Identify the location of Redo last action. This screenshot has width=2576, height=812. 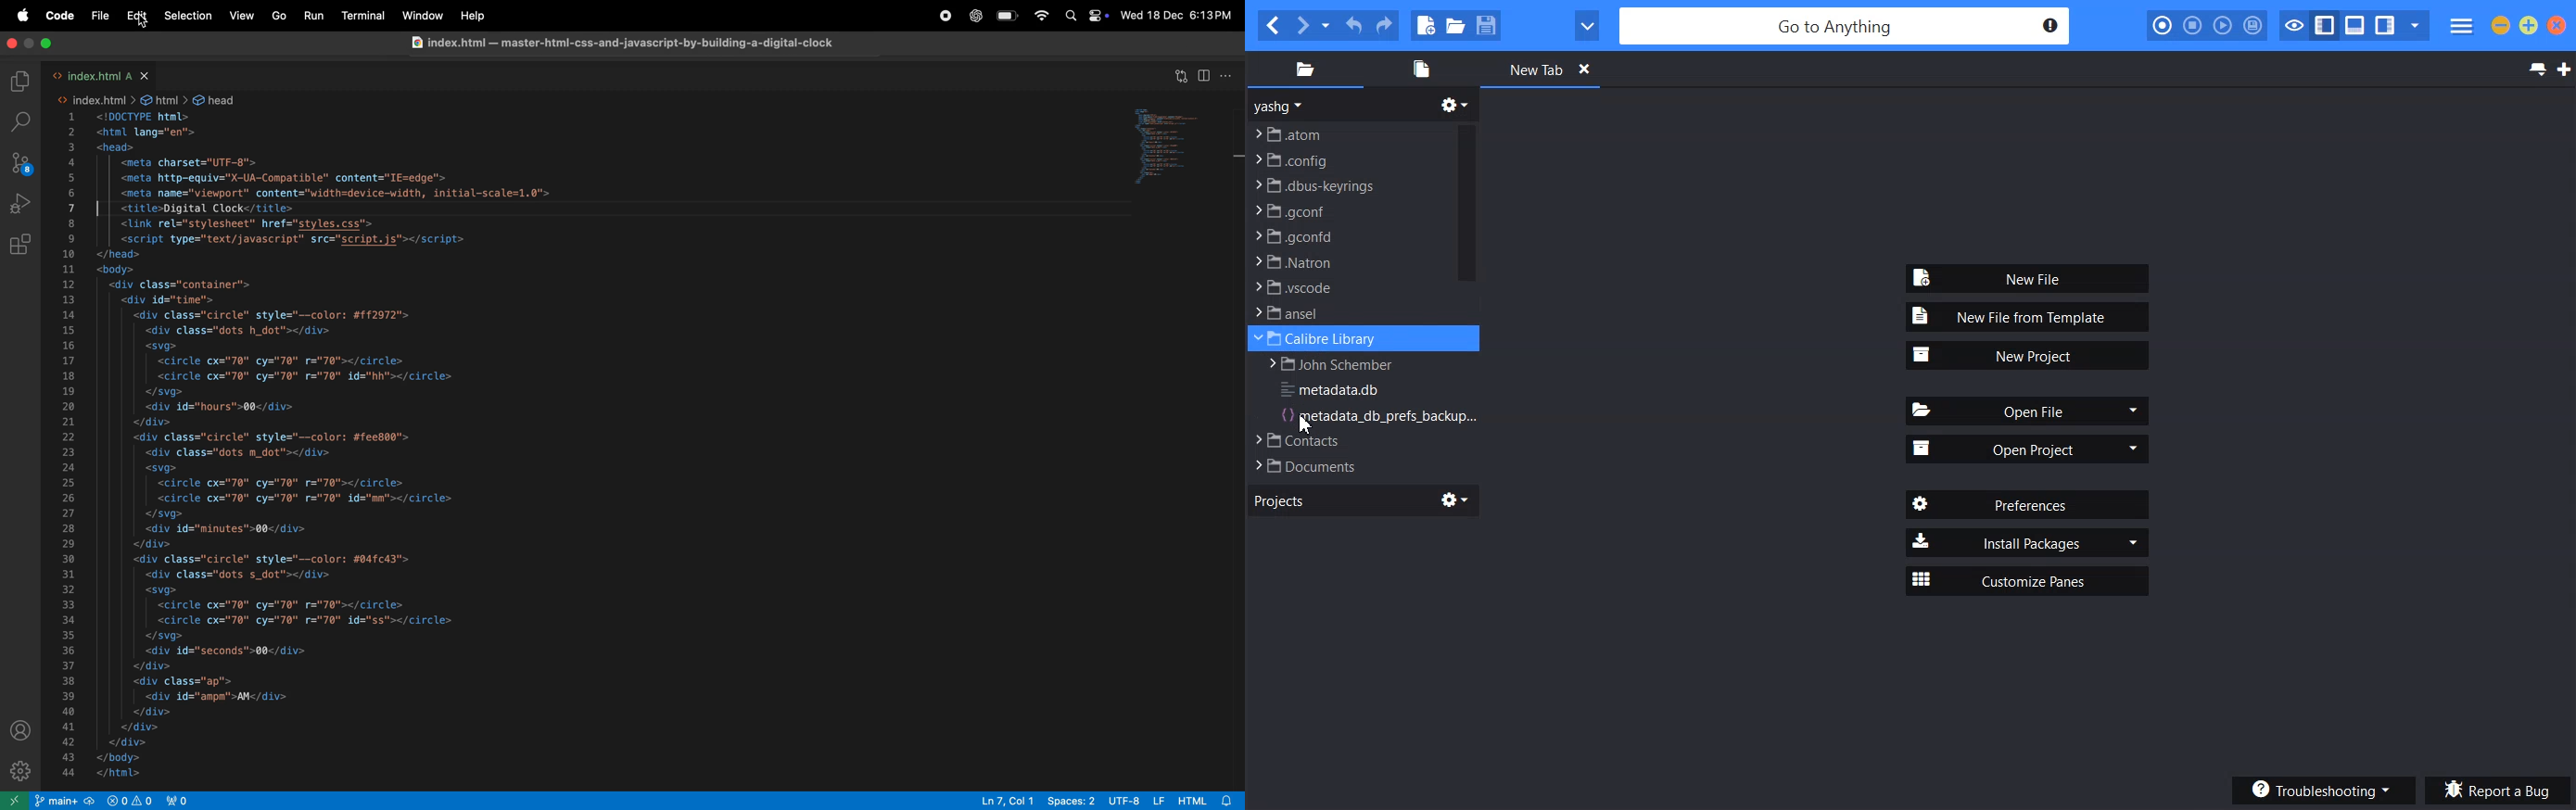
(1383, 26).